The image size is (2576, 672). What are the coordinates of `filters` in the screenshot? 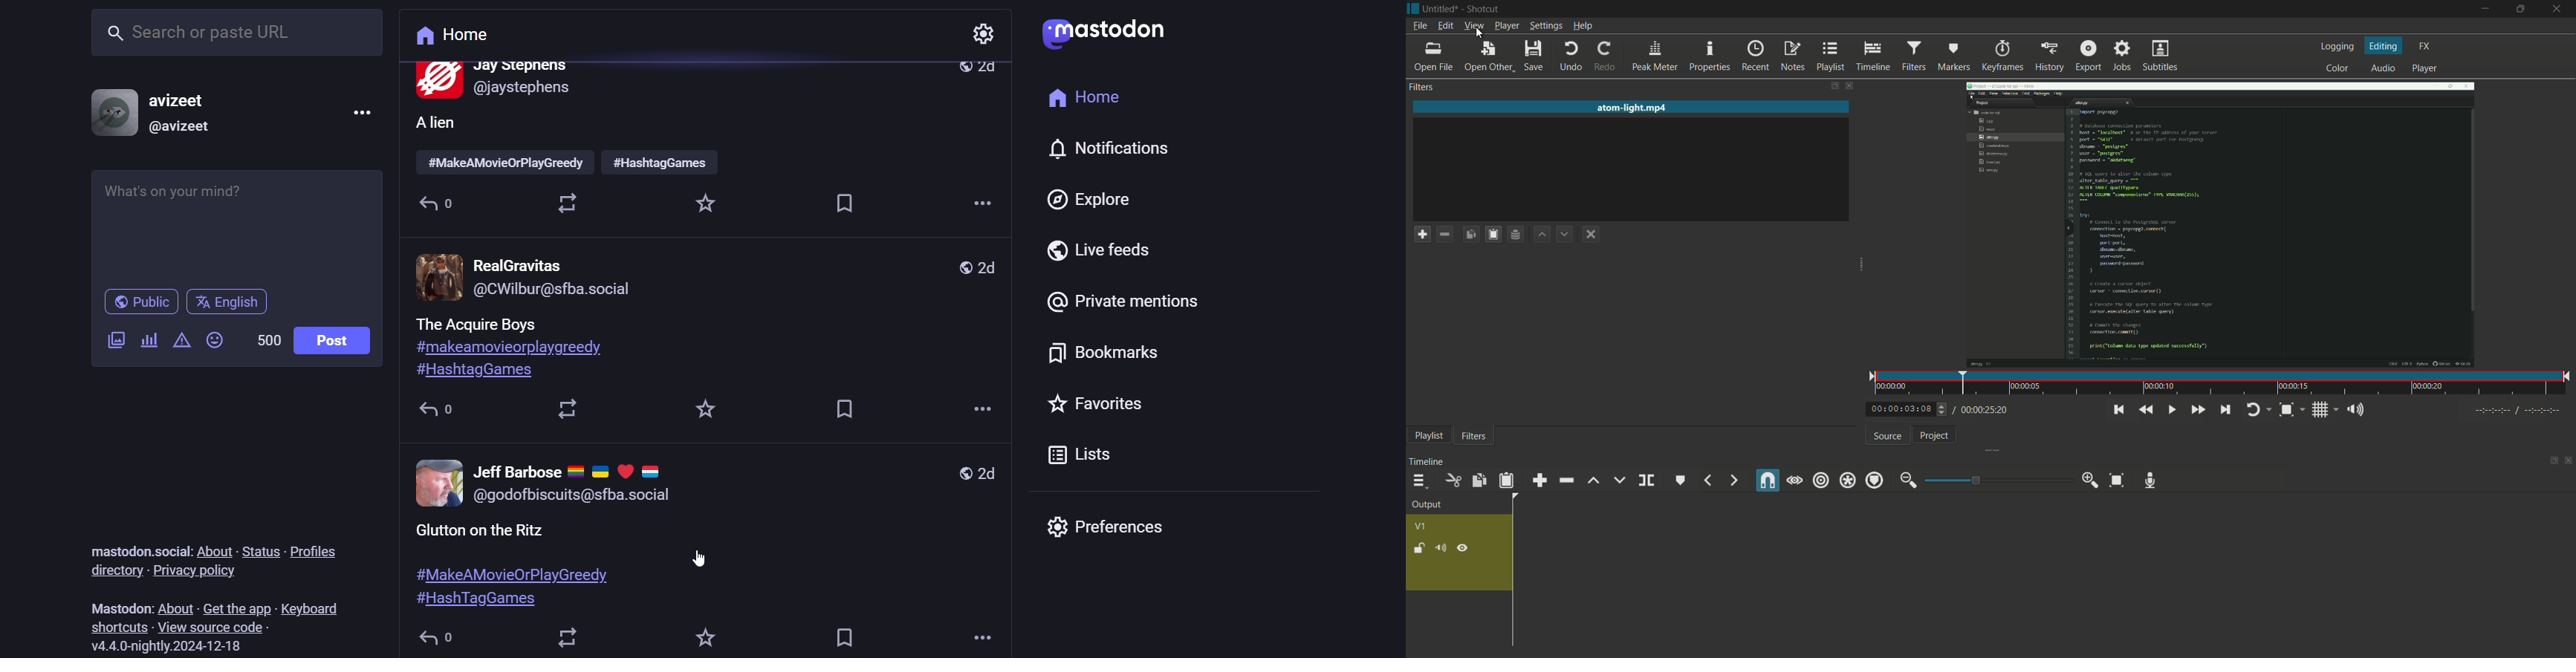 It's located at (1422, 88).